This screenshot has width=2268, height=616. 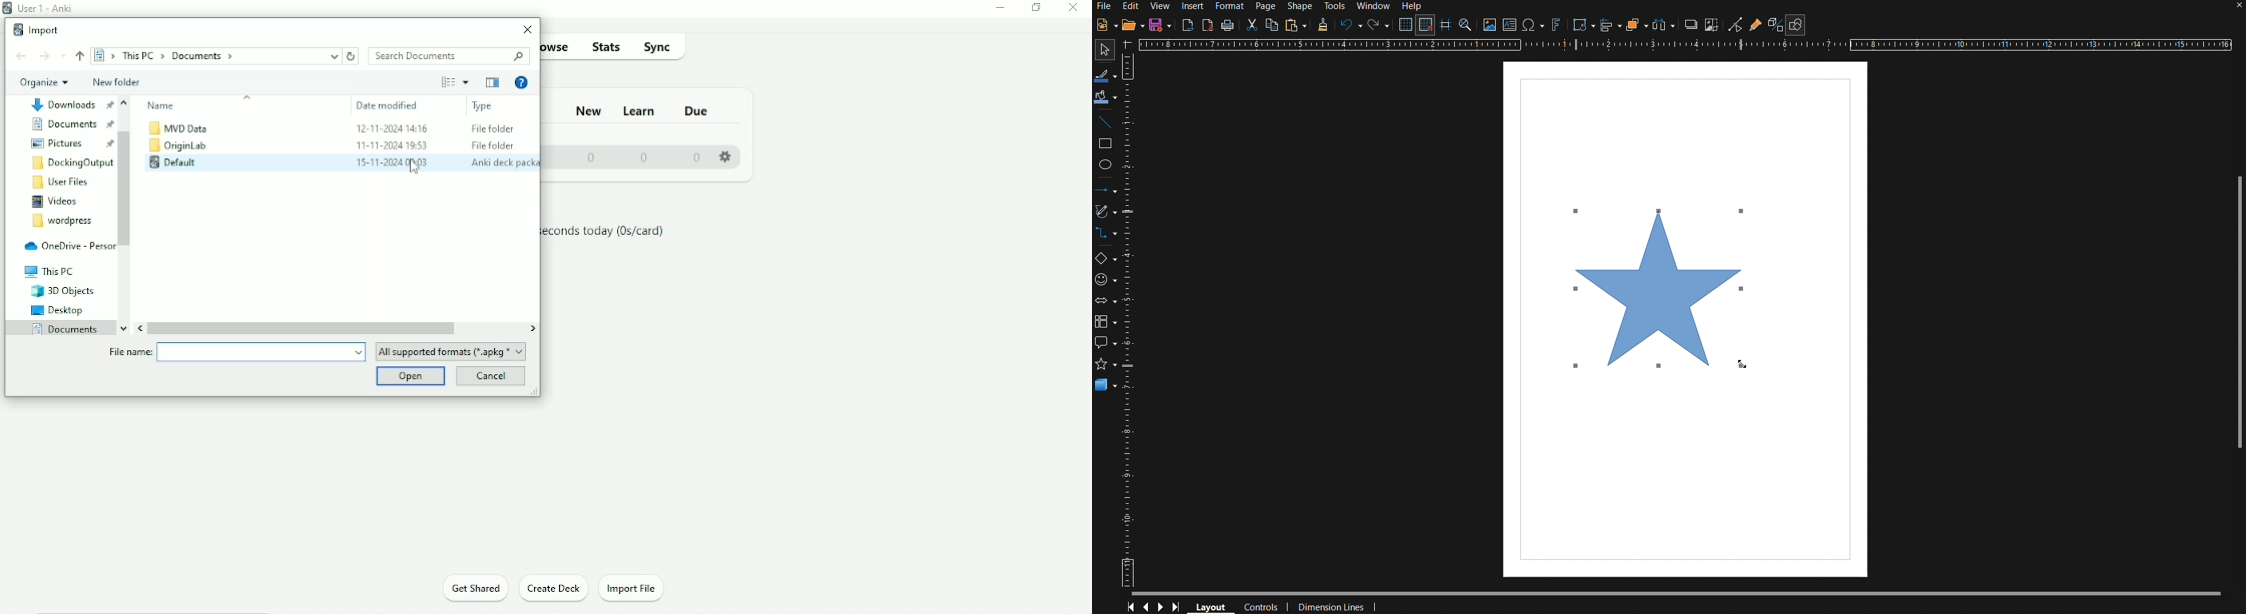 What do you see at coordinates (72, 163) in the screenshot?
I see `DockingOutput` at bounding box center [72, 163].